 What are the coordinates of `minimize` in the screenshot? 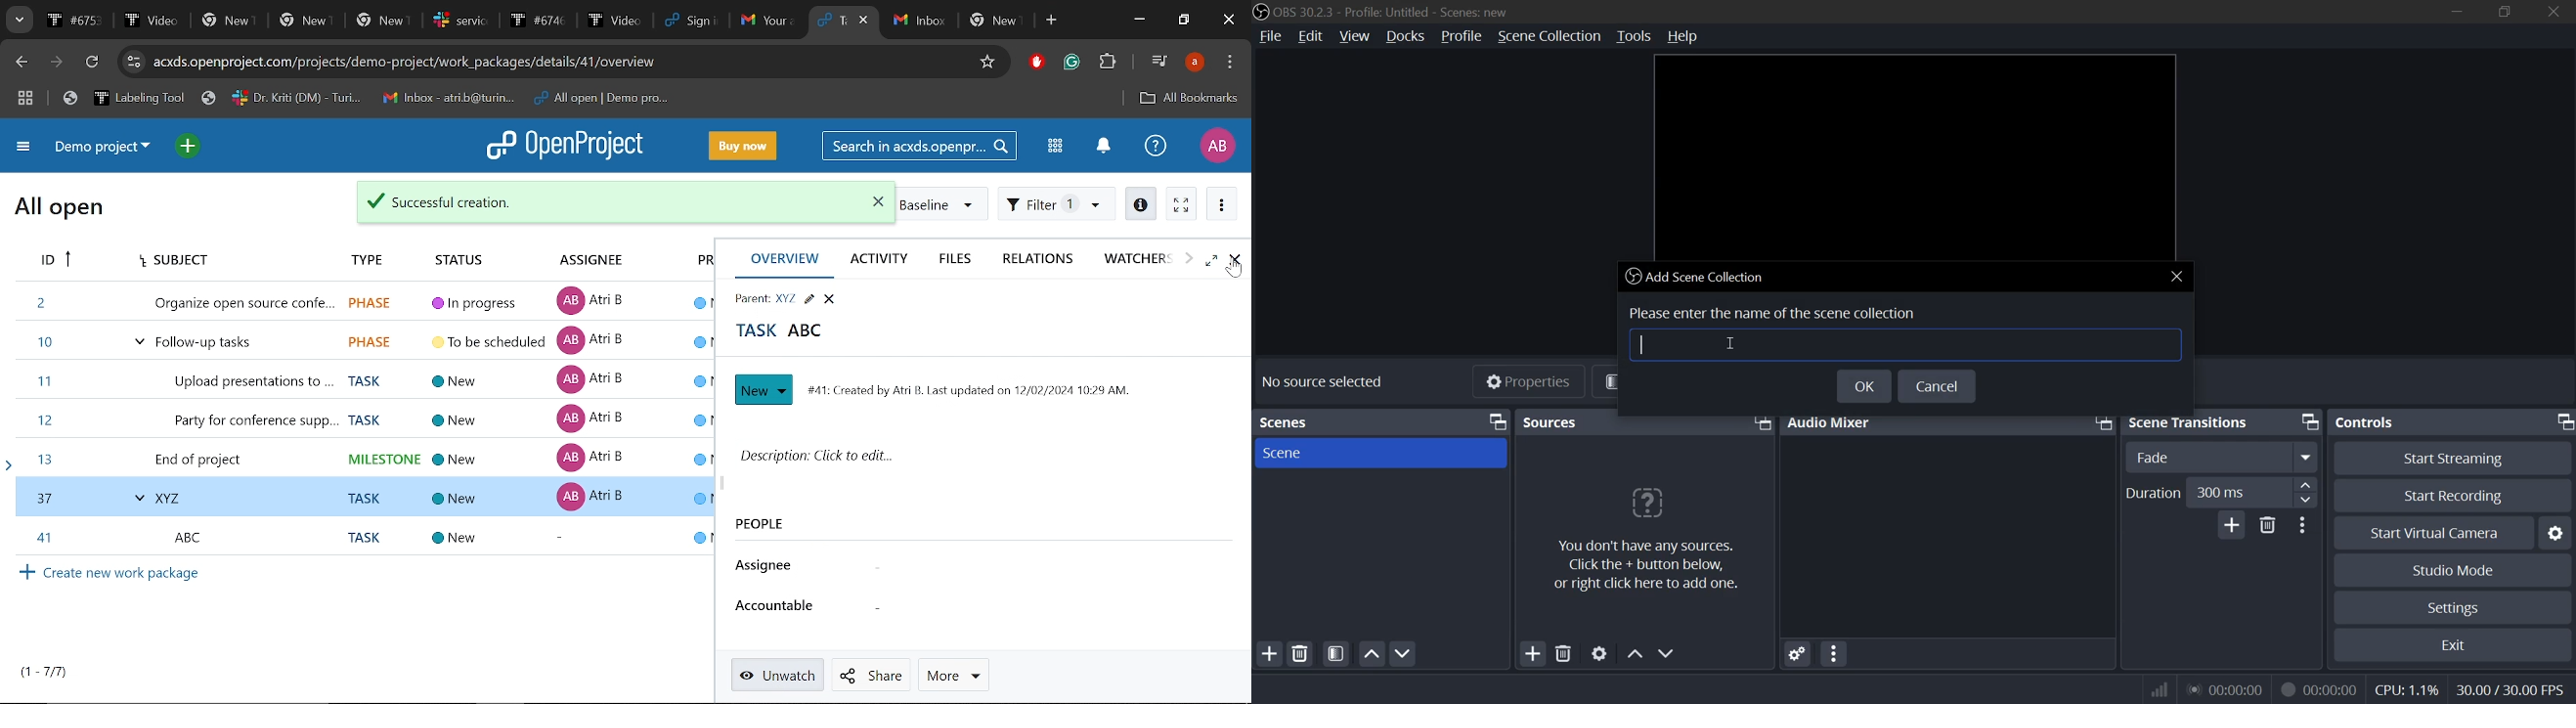 It's located at (2457, 10).